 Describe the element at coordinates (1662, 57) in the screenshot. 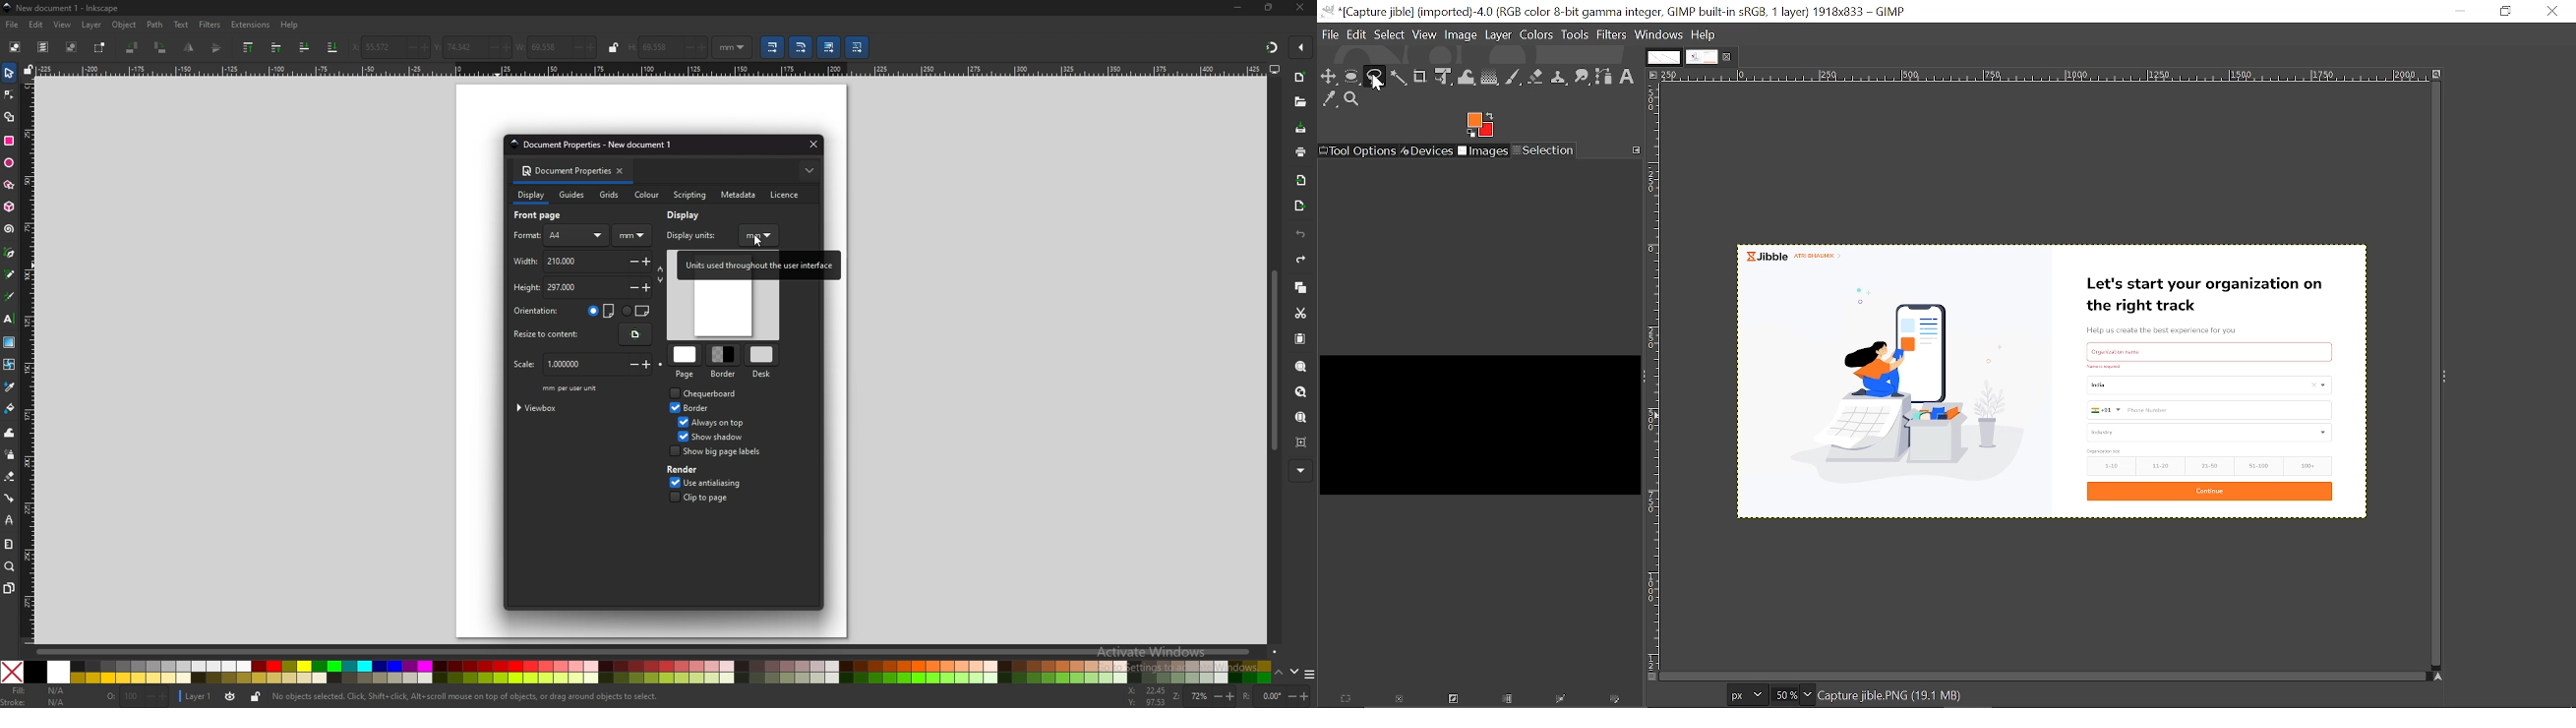

I see `Other tab` at that location.